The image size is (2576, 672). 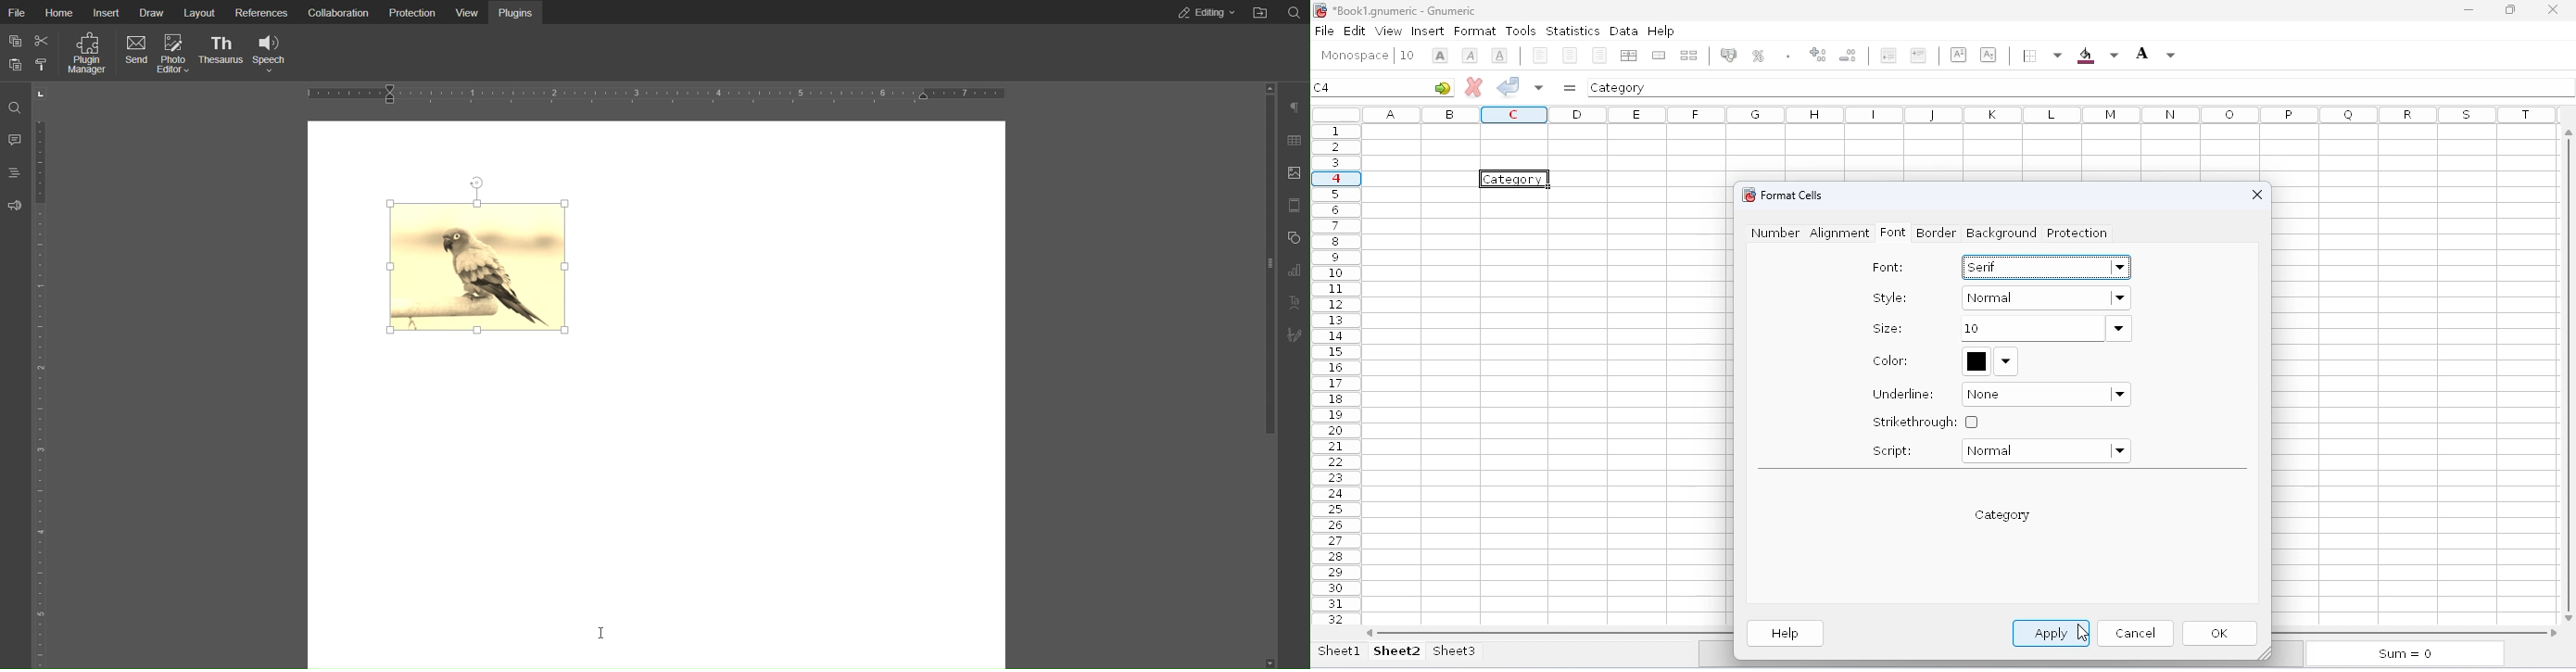 What do you see at coordinates (1470, 56) in the screenshot?
I see `italic` at bounding box center [1470, 56].